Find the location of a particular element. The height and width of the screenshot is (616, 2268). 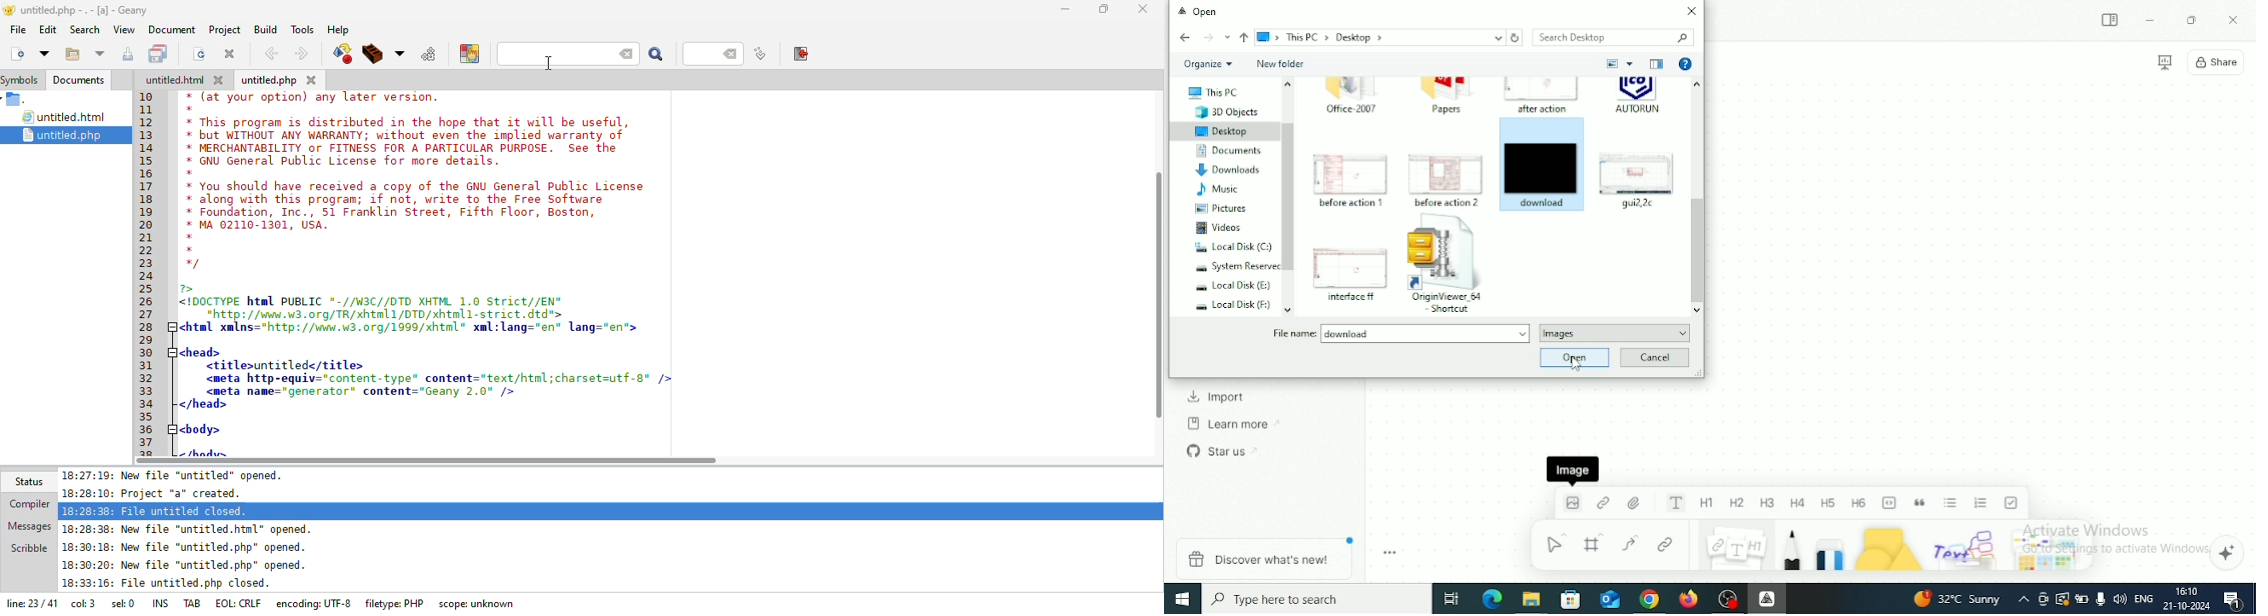

* is located at coordinates (190, 109).